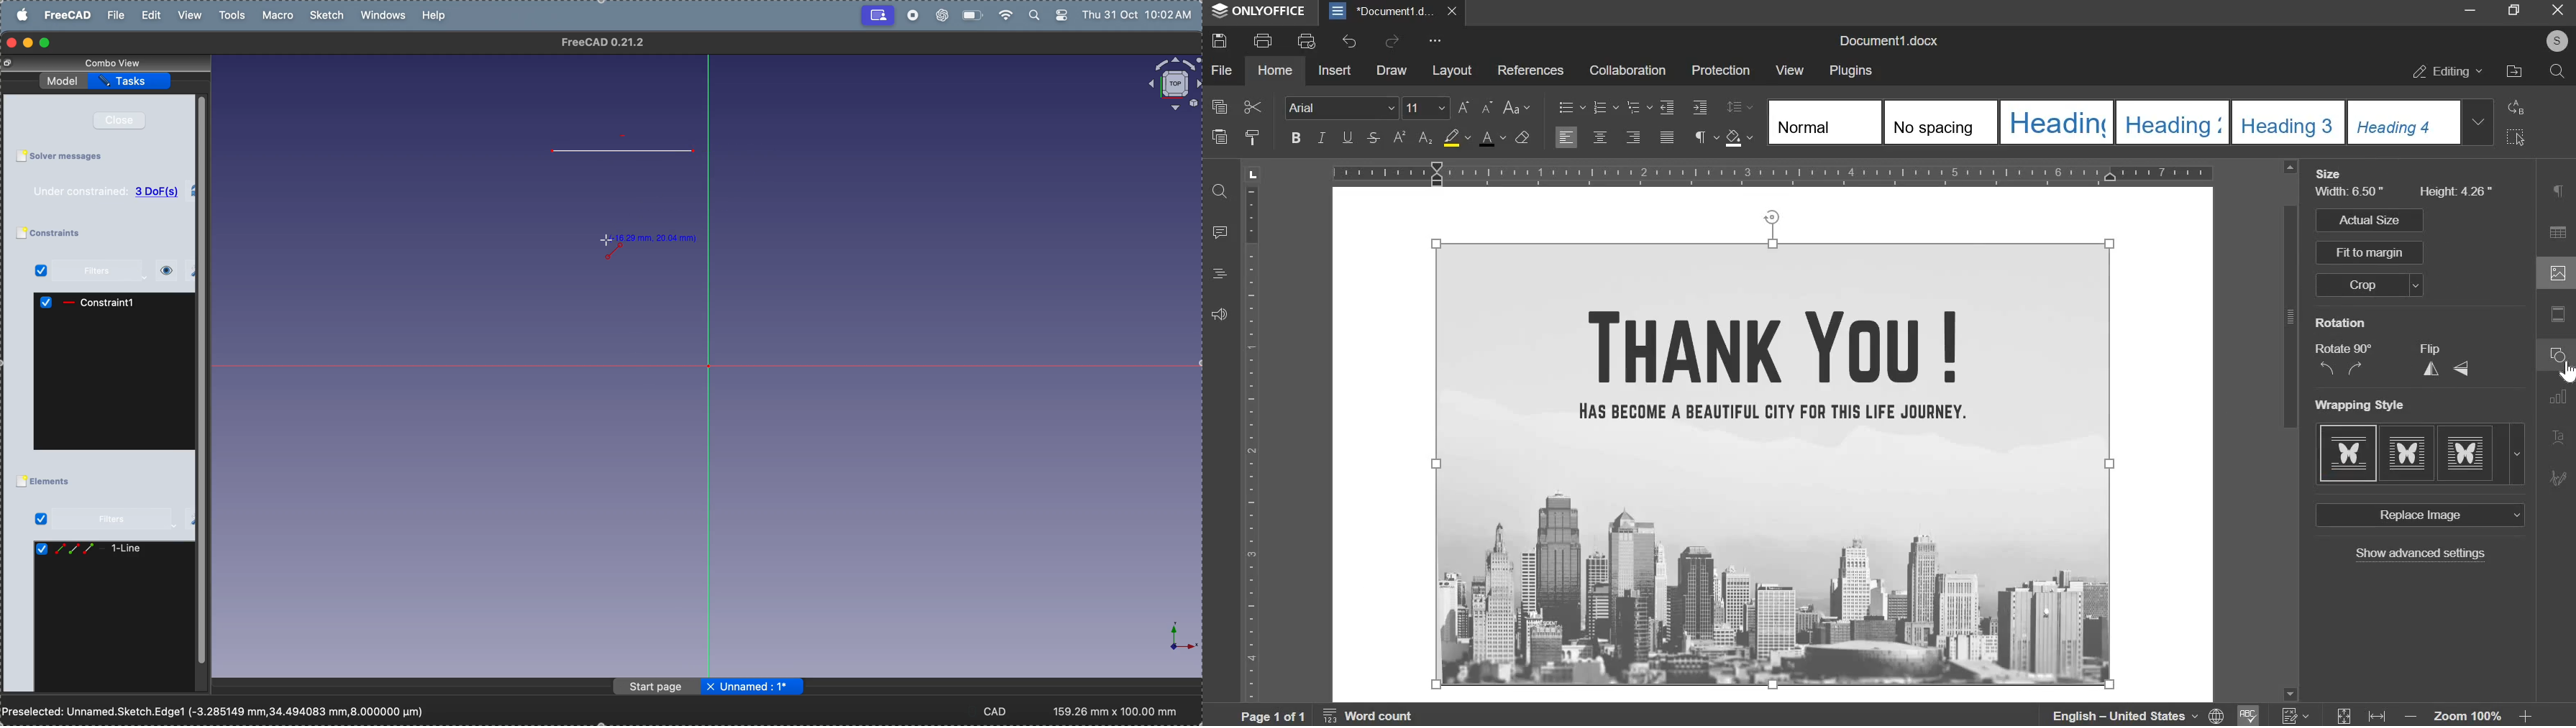 This screenshot has height=728, width=2576. What do you see at coordinates (107, 192) in the screenshot?
I see `Under constrained: 3 DoF(s)` at bounding box center [107, 192].